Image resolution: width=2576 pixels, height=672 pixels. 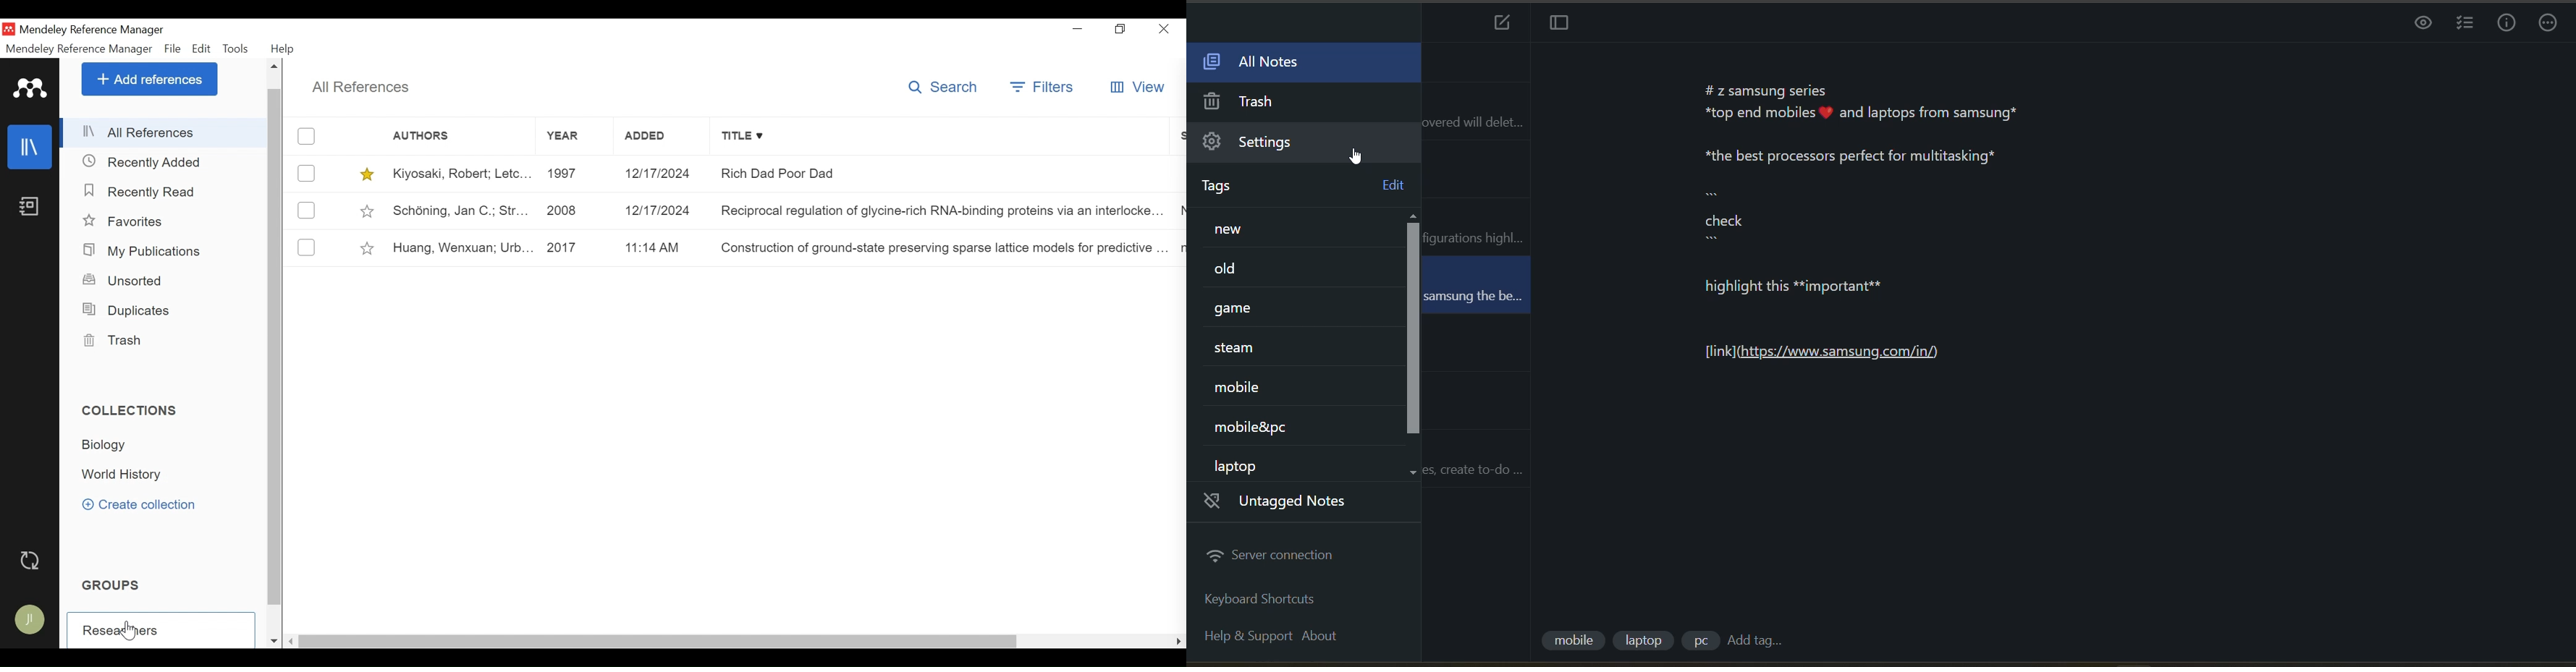 I want to click on (un)select, so click(x=308, y=136).